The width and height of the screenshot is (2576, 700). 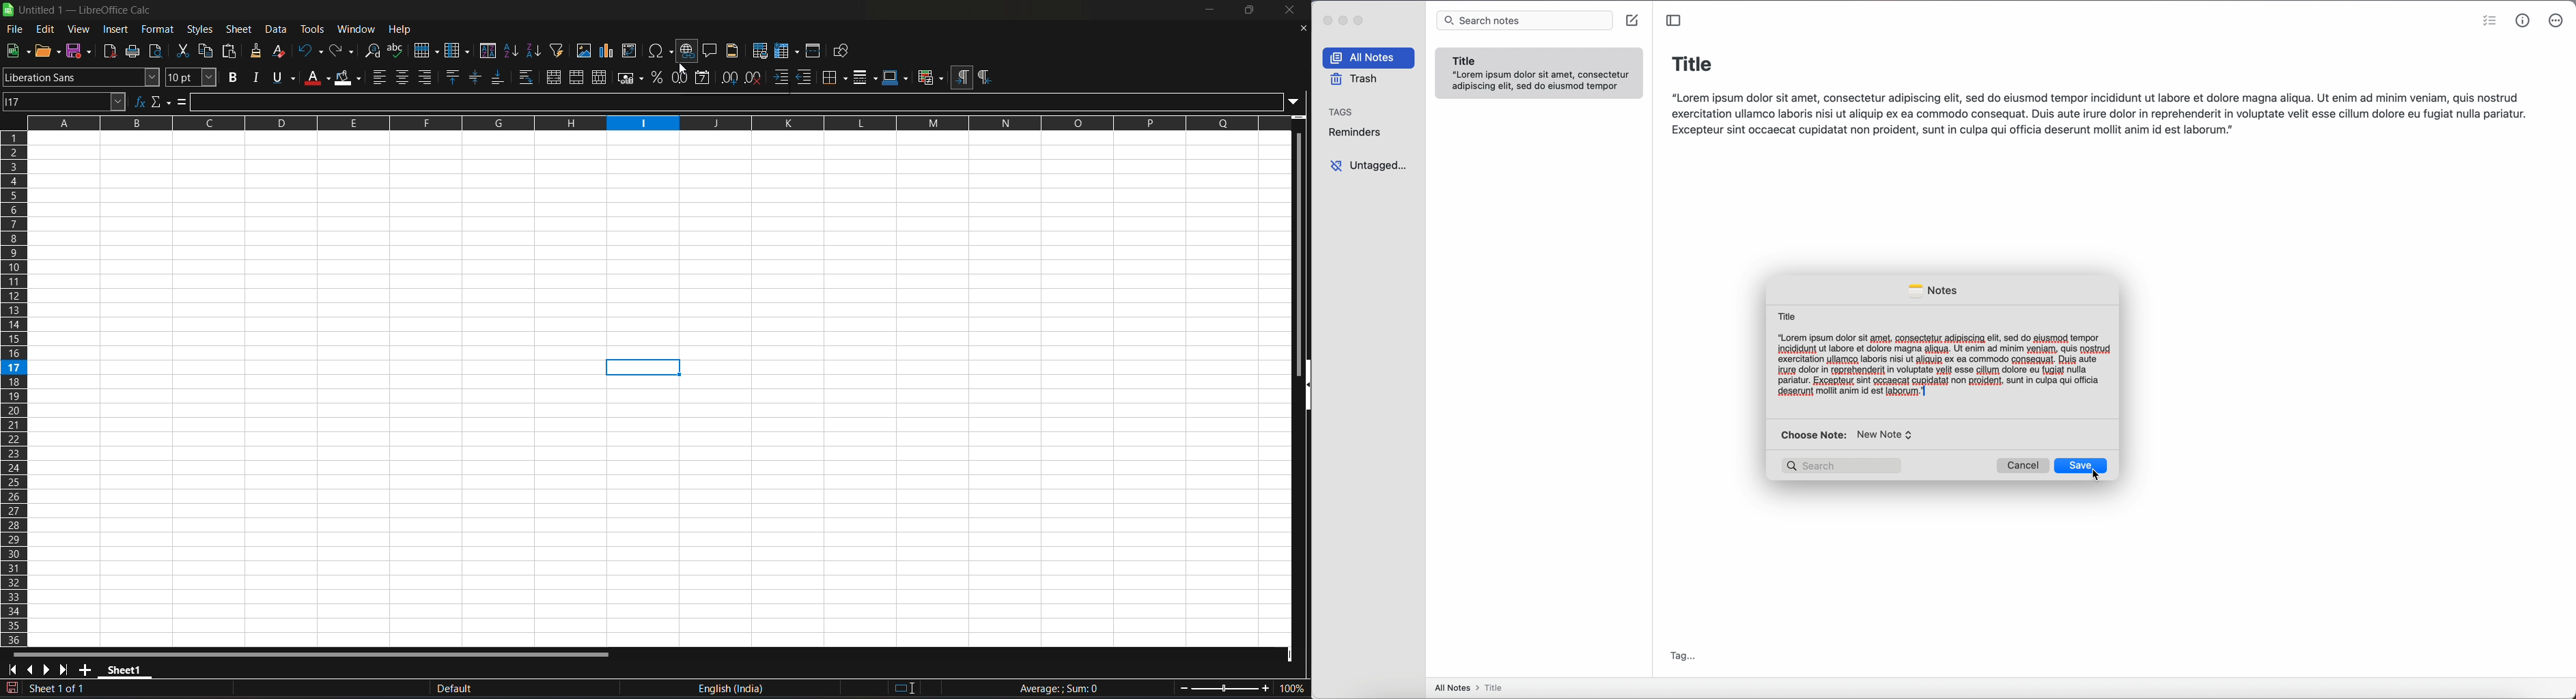 I want to click on file, so click(x=15, y=31).